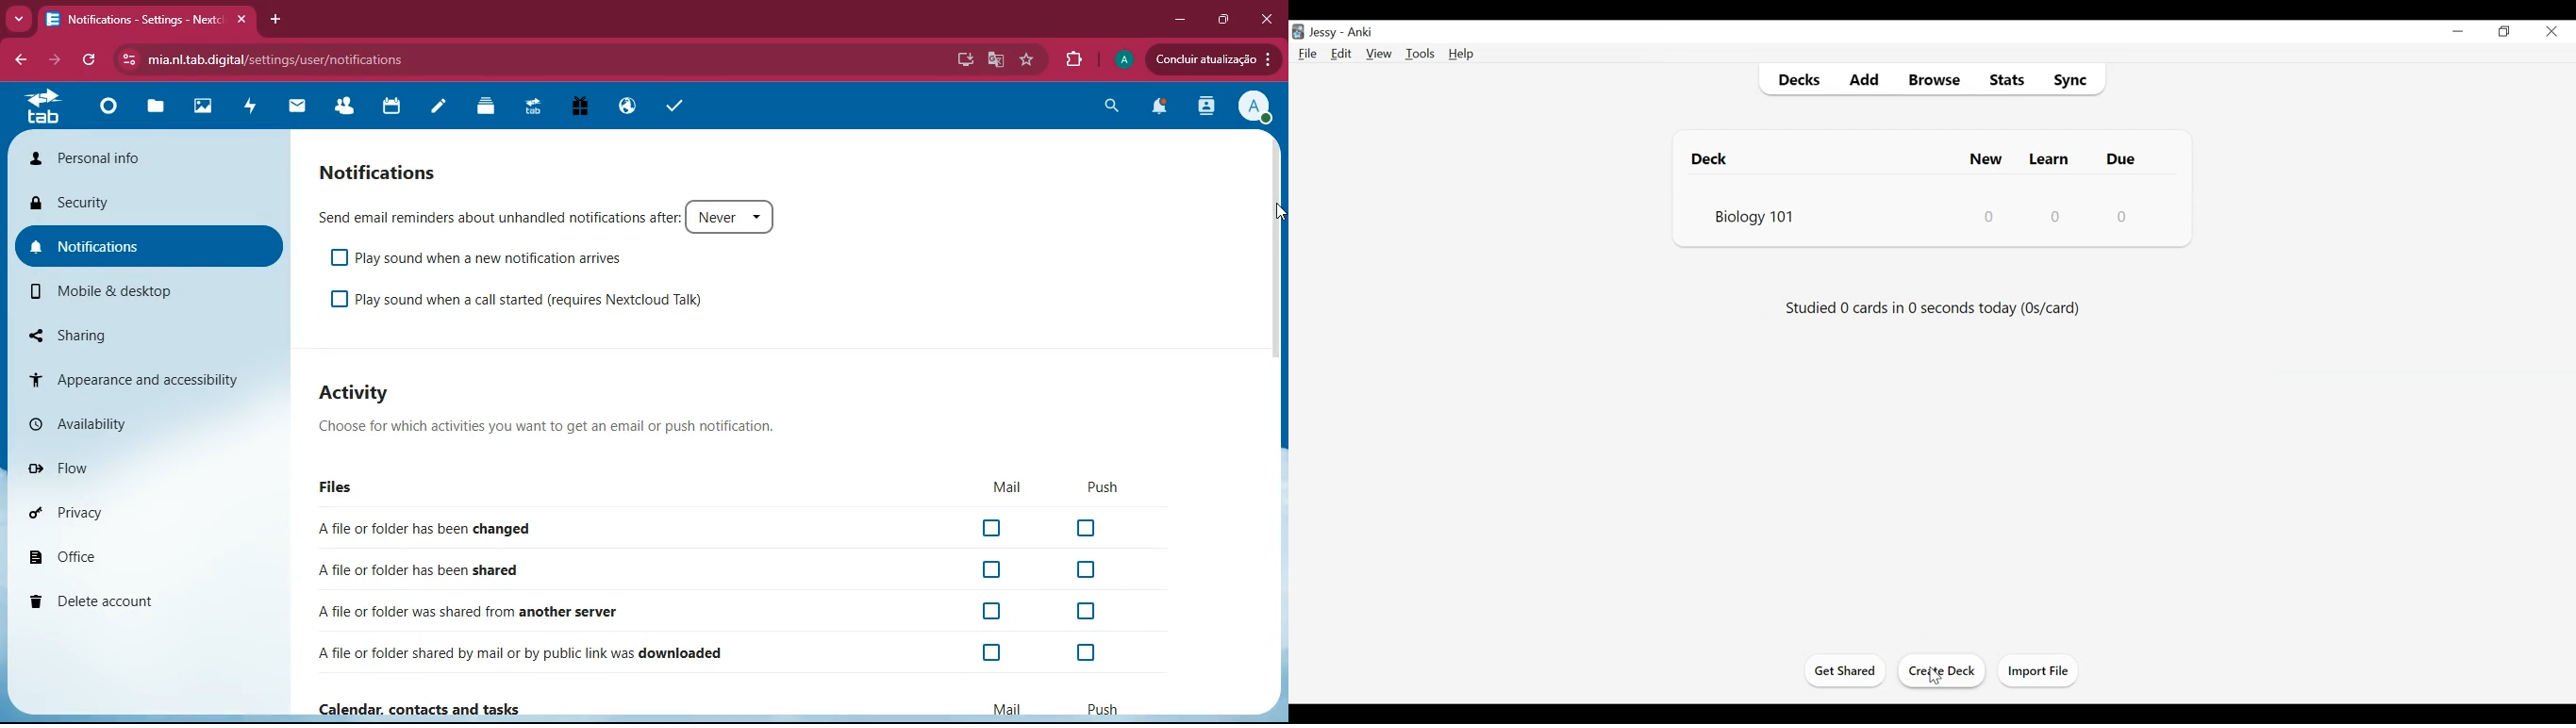 This screenshot has width=2576, height=728. What do you see at coordinates (251, 107) in the screenshot?
I see `activity` at bounding box center [251, 107].